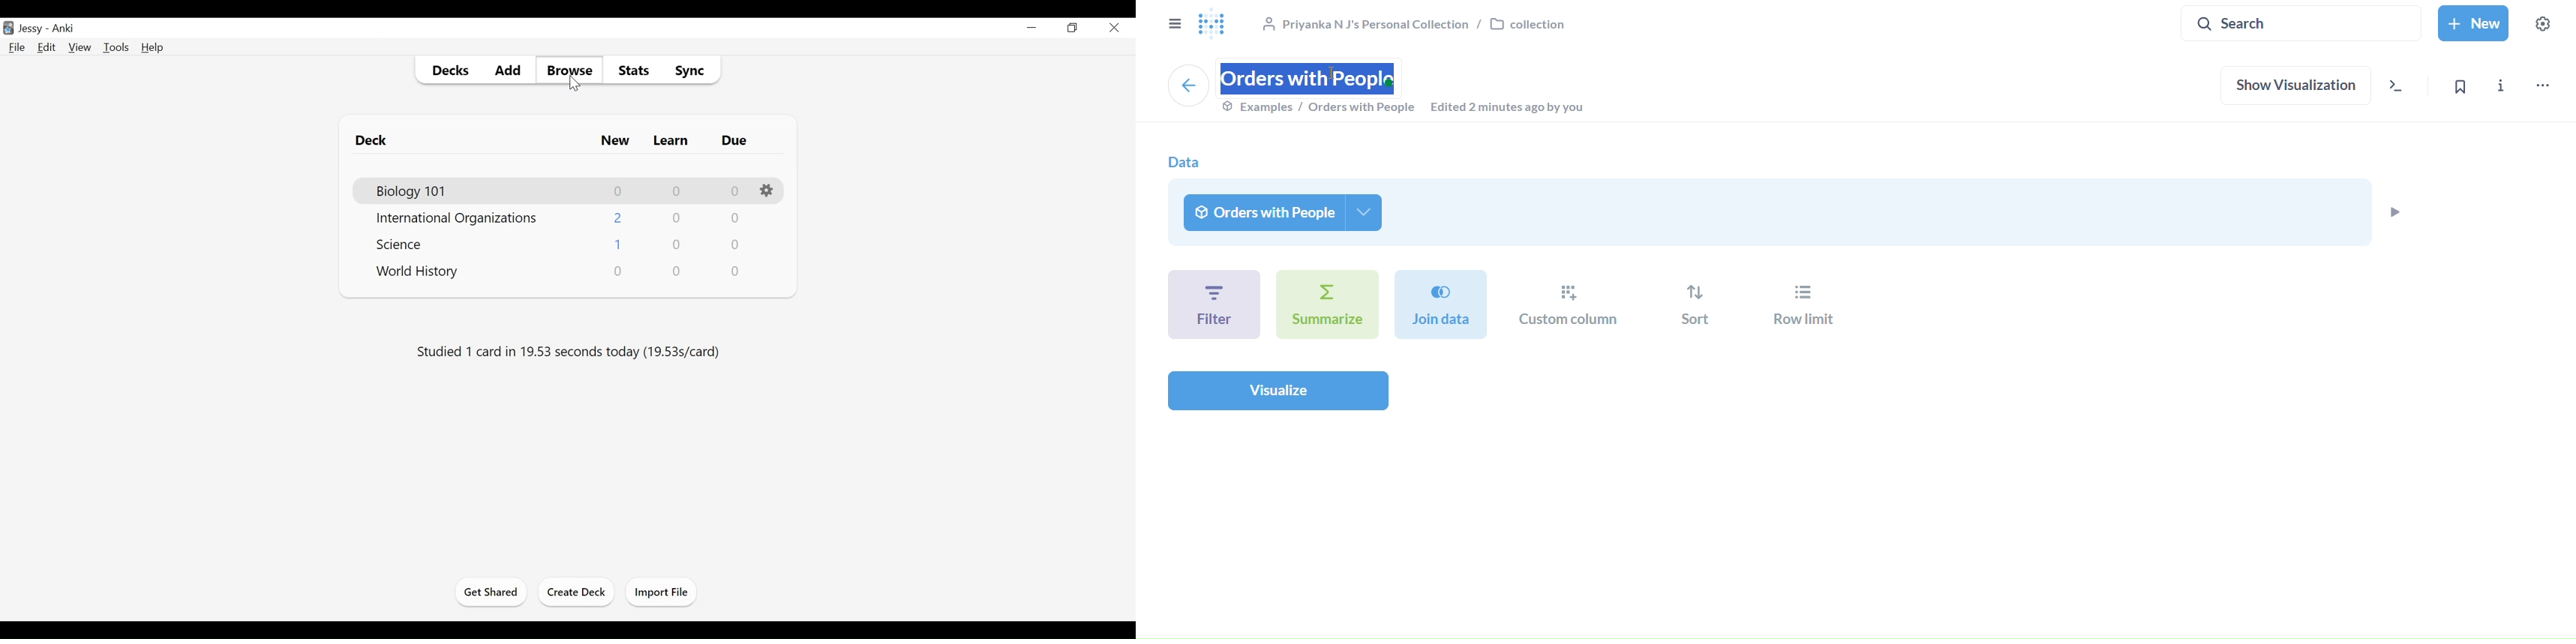 This screenshot has height=644, width=2576. I want to click on View, so click(80, 47).